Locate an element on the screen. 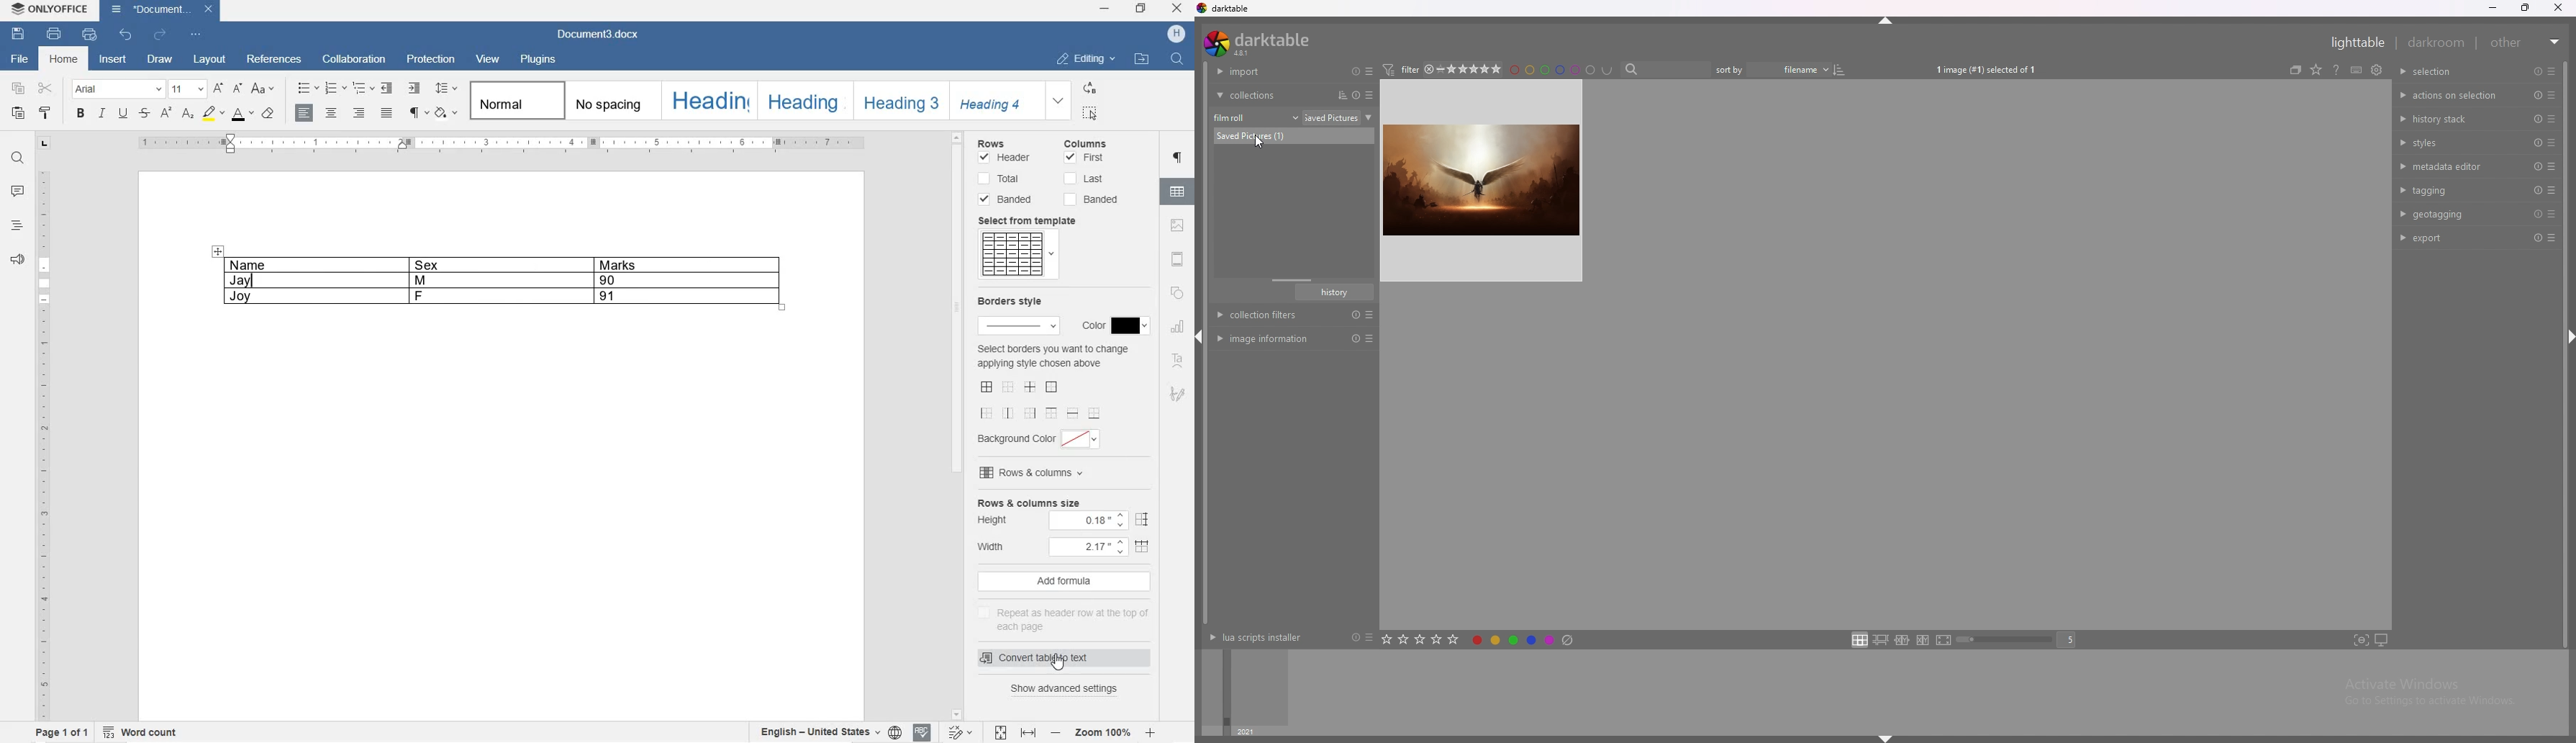  presets is located at coordinates (2552, 215).